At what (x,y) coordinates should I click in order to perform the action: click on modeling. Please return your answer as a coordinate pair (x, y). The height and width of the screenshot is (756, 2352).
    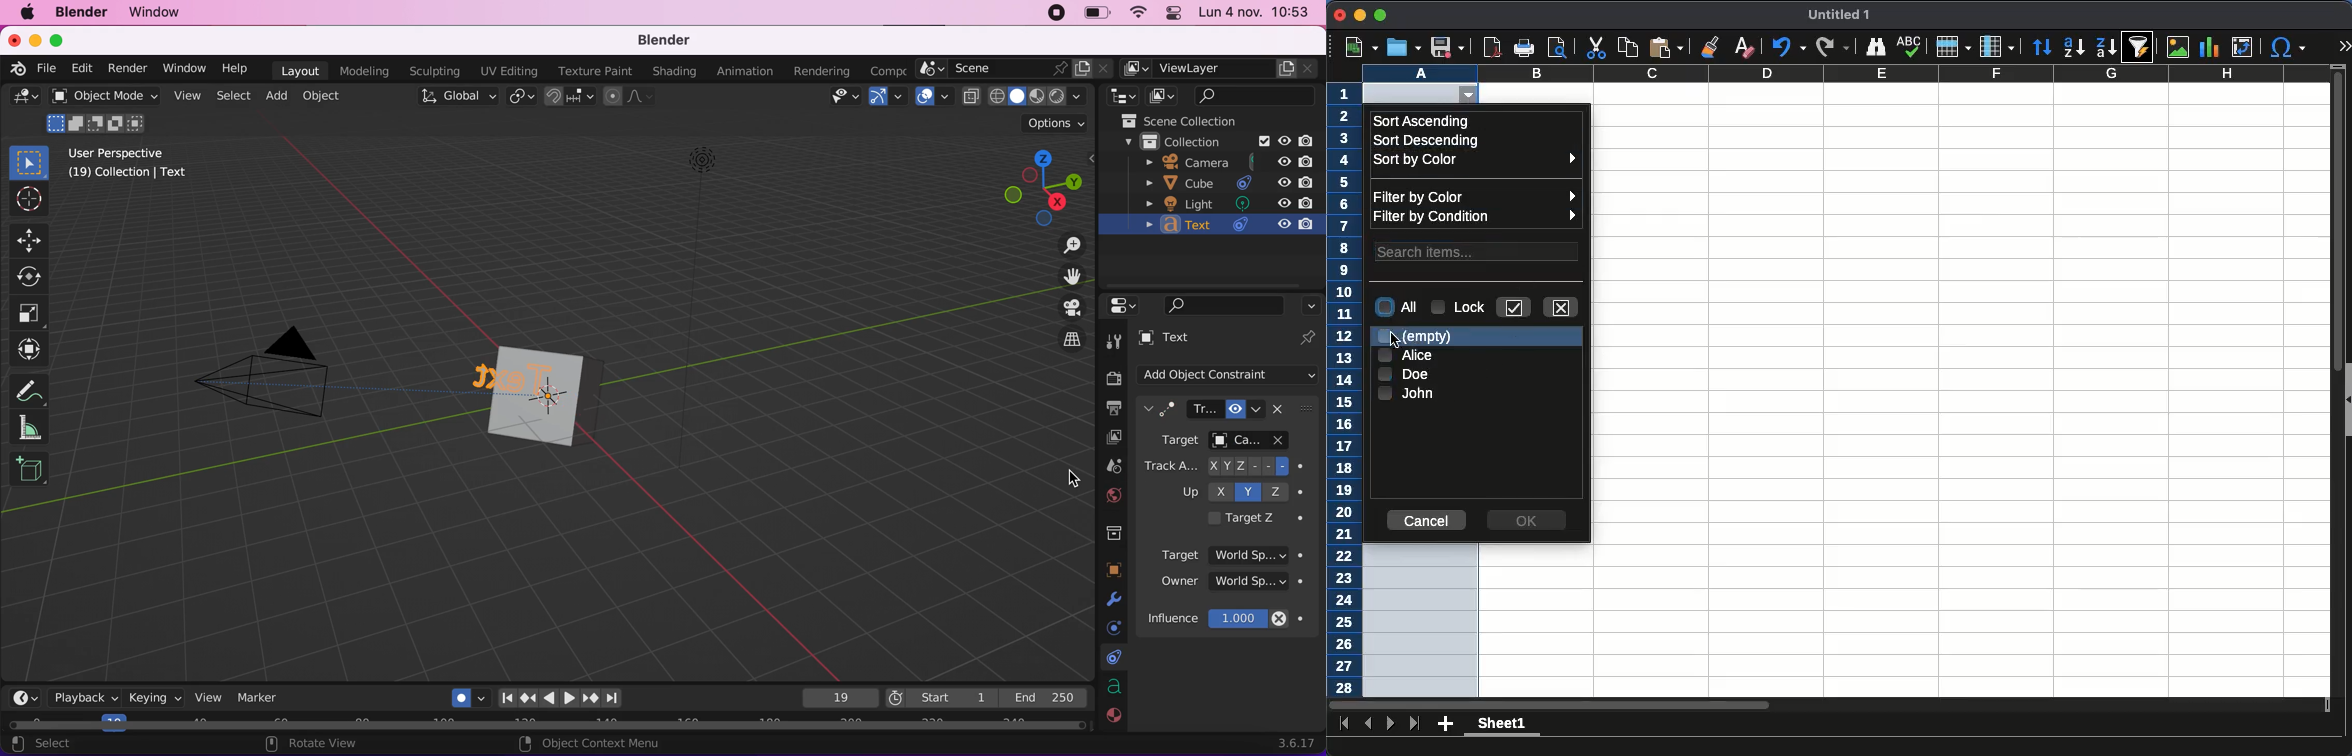
    Looking at the image, I should click on (369, 71).